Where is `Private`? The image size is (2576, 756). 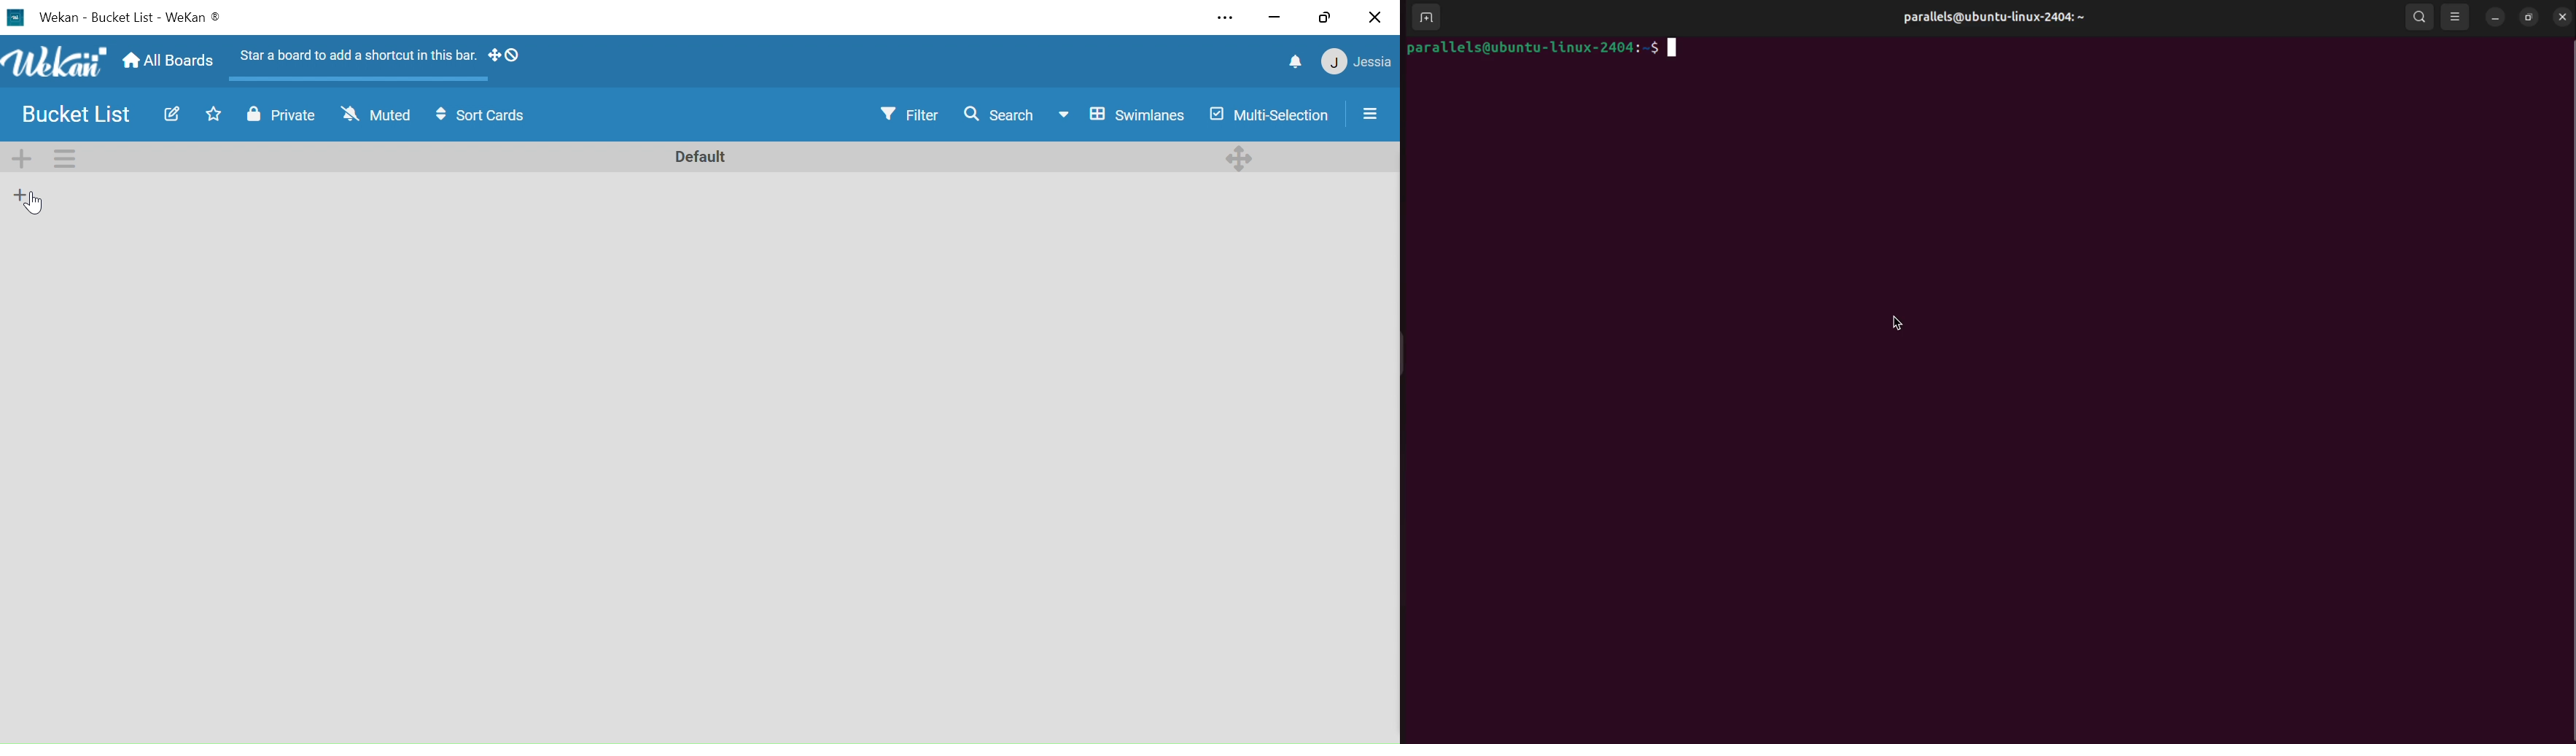 Private is located at coordinates (281, 117).